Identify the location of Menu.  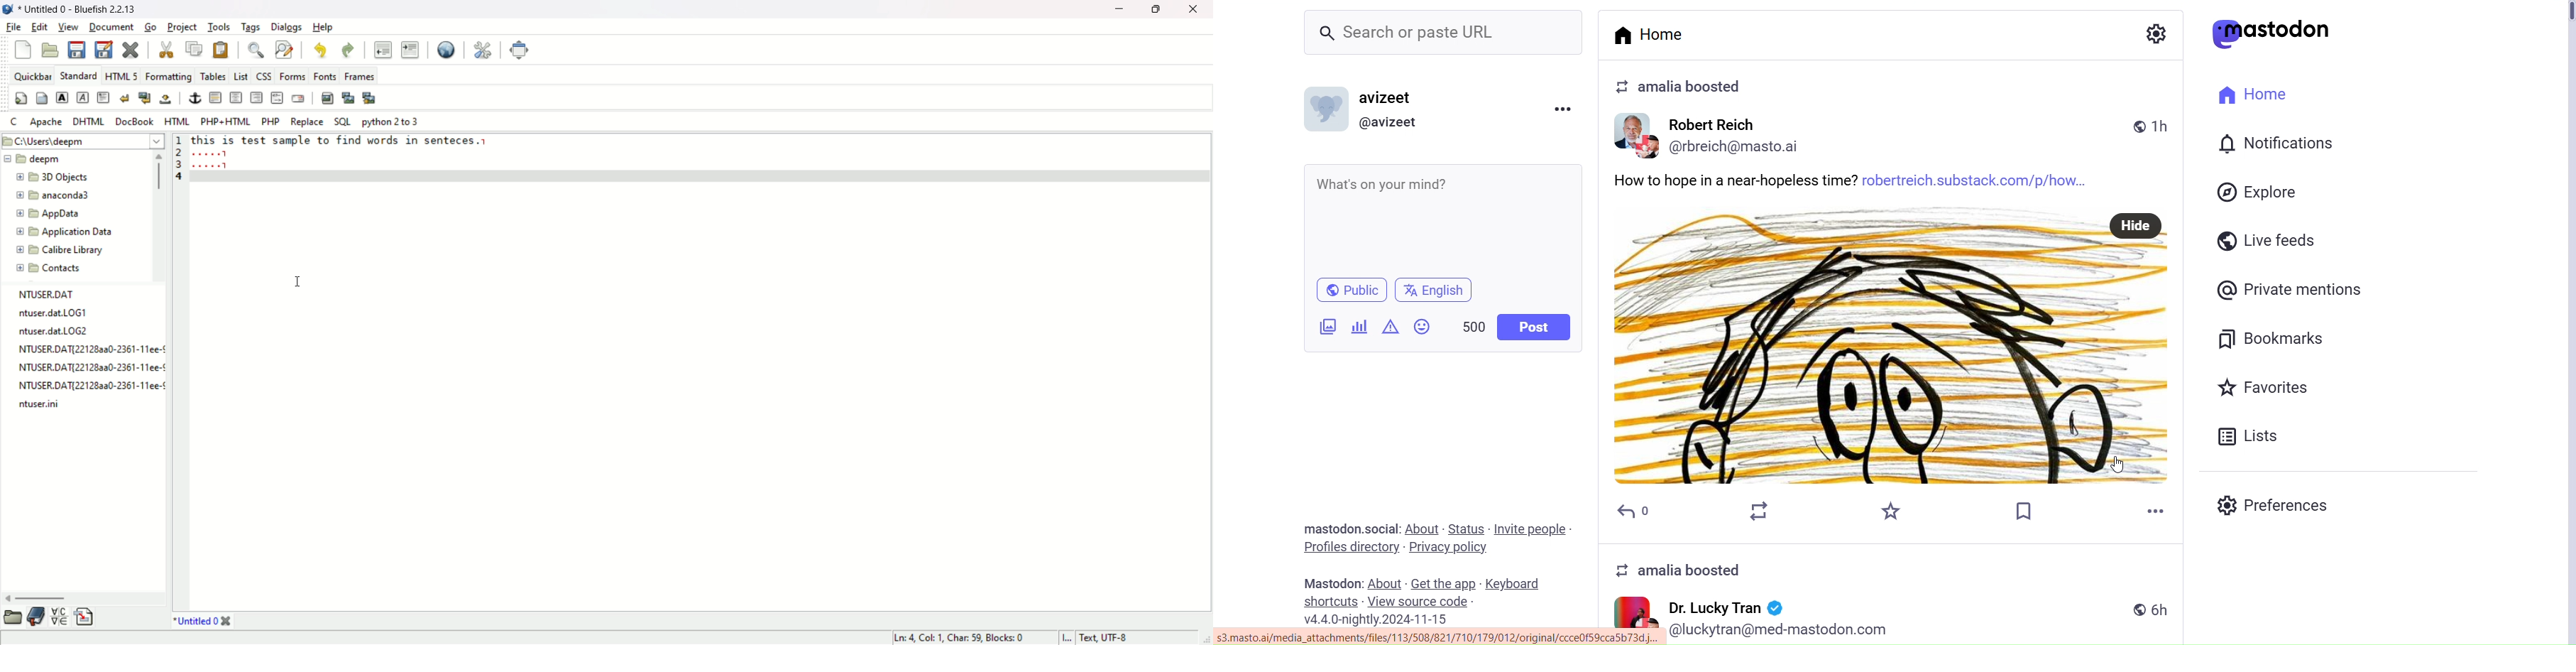
(1566, 108).